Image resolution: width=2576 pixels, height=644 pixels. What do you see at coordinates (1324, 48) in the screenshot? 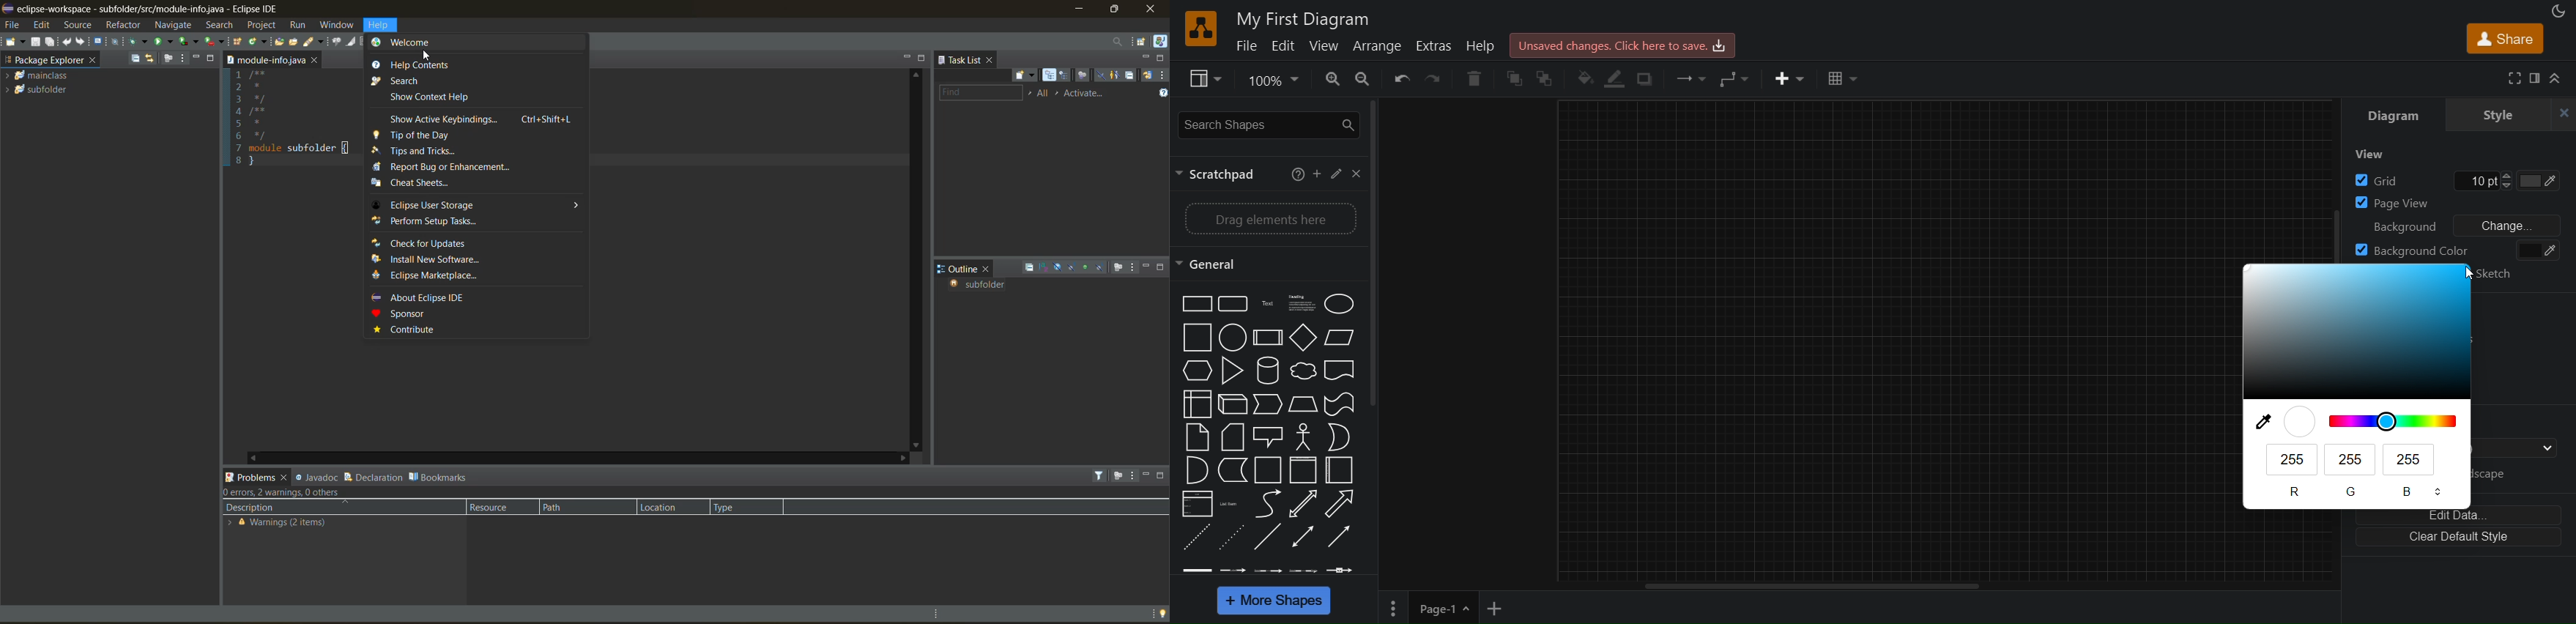
I see `view` at bounding box center [1324, 48].